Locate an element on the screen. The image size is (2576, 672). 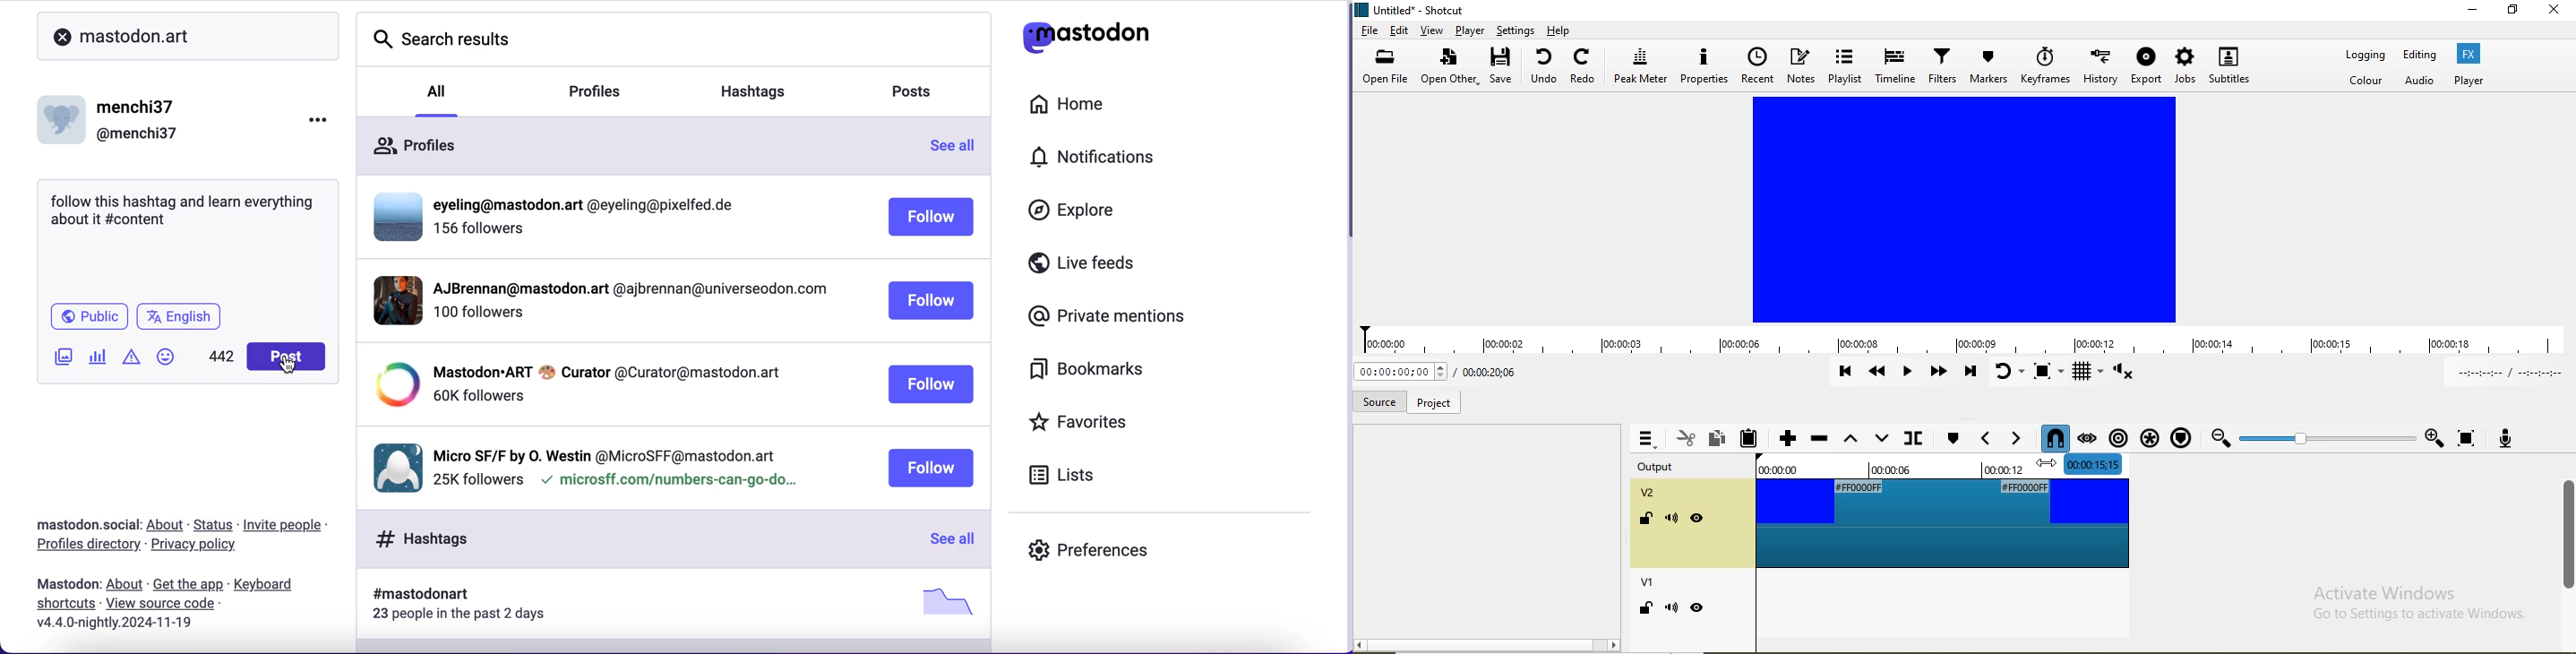
peak meter is located at coordinates (1641, 66).